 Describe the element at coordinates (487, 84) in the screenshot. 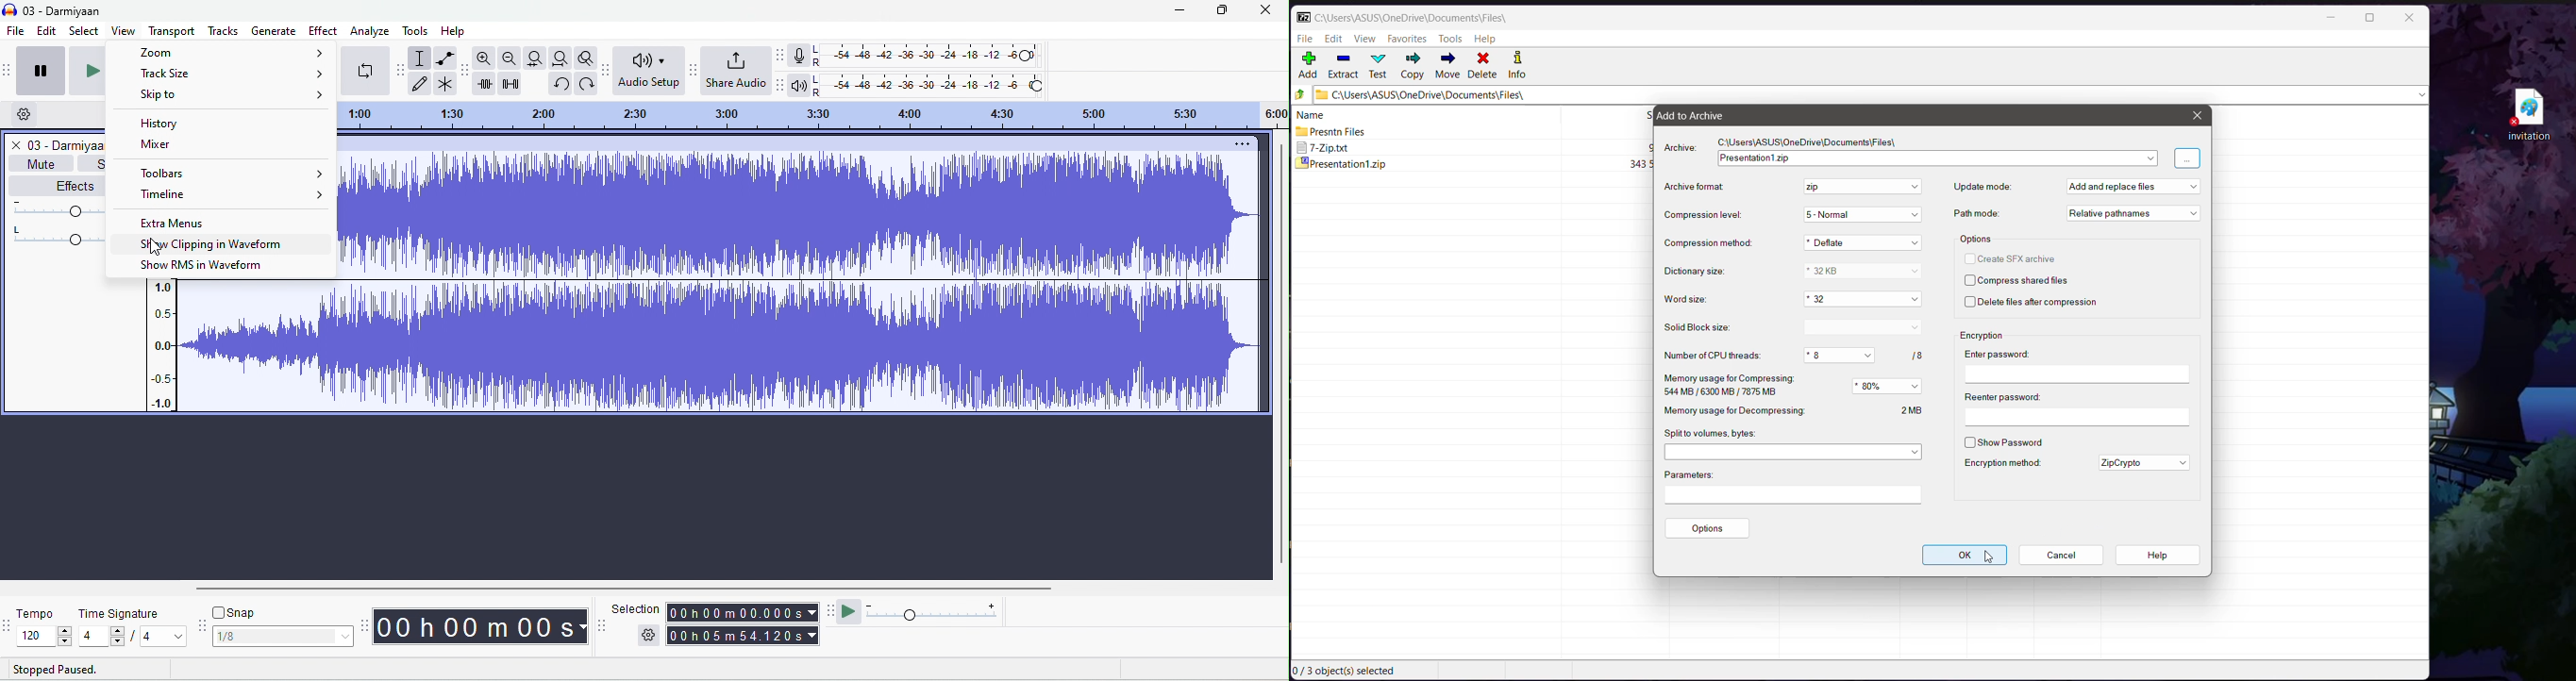

I see `trim outside selection` at that location.